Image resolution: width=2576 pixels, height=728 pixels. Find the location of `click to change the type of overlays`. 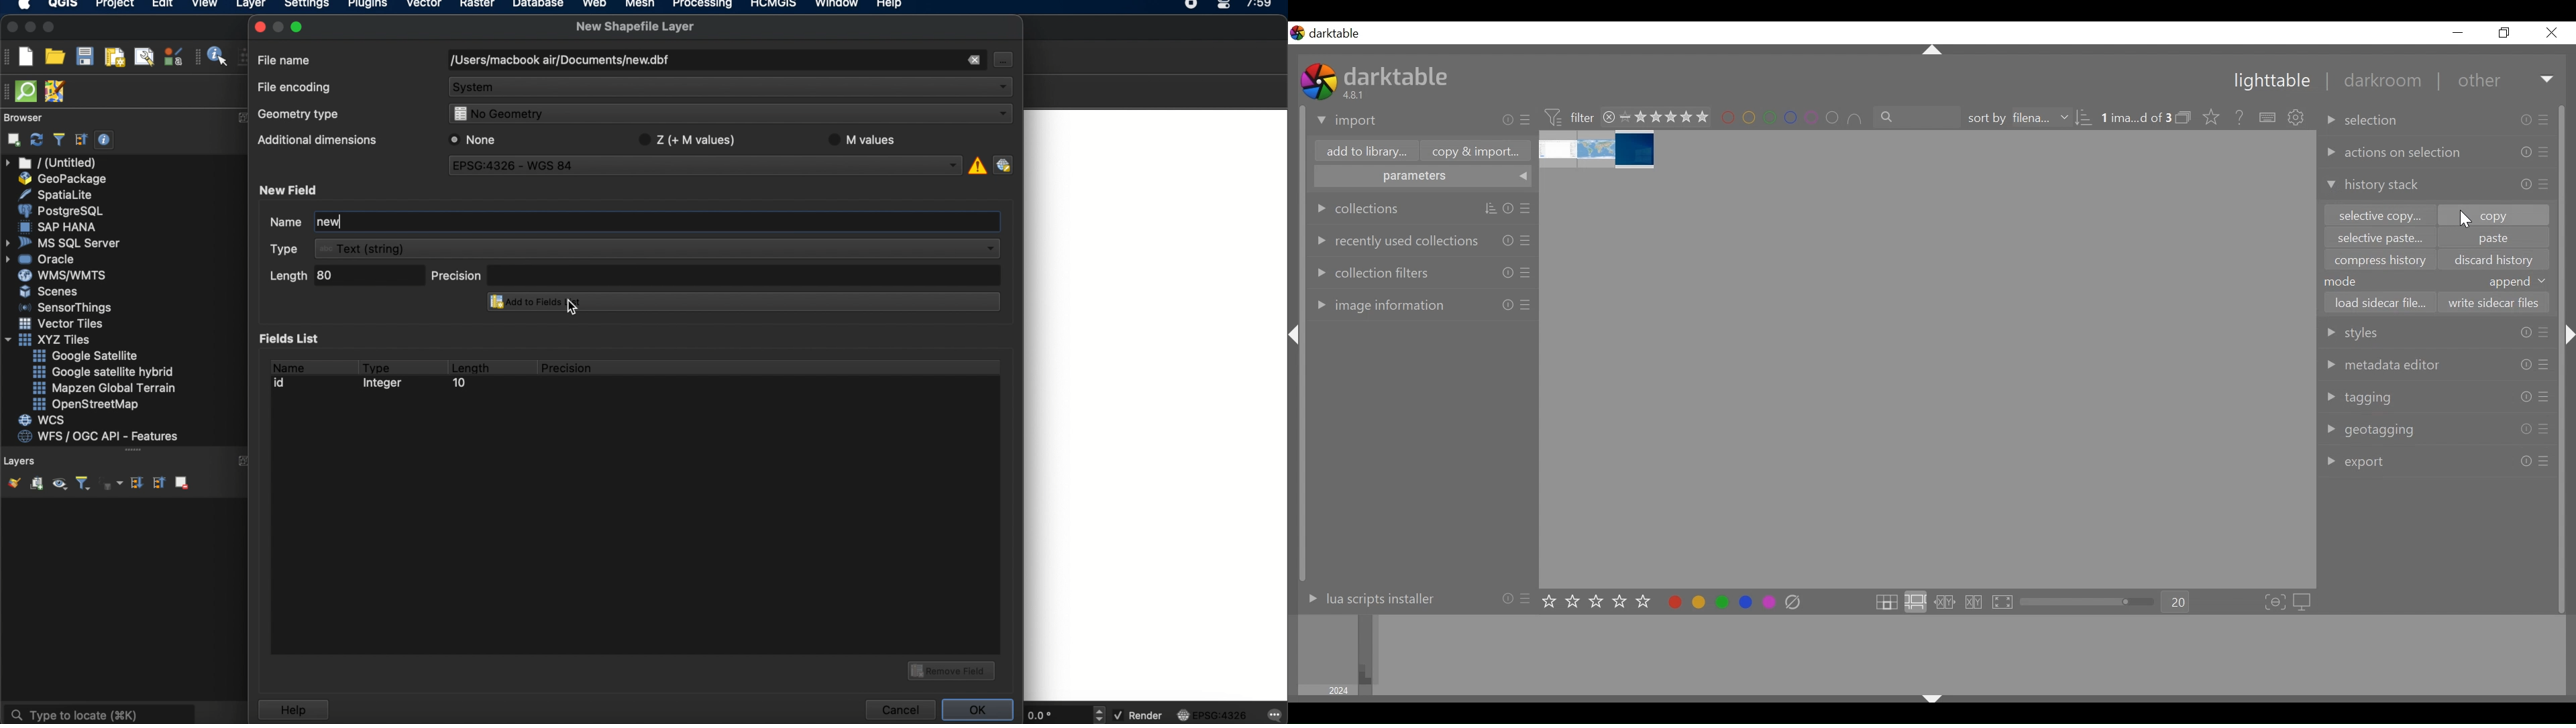

click to change the type of overlays is located at coordinates (2208, 116).